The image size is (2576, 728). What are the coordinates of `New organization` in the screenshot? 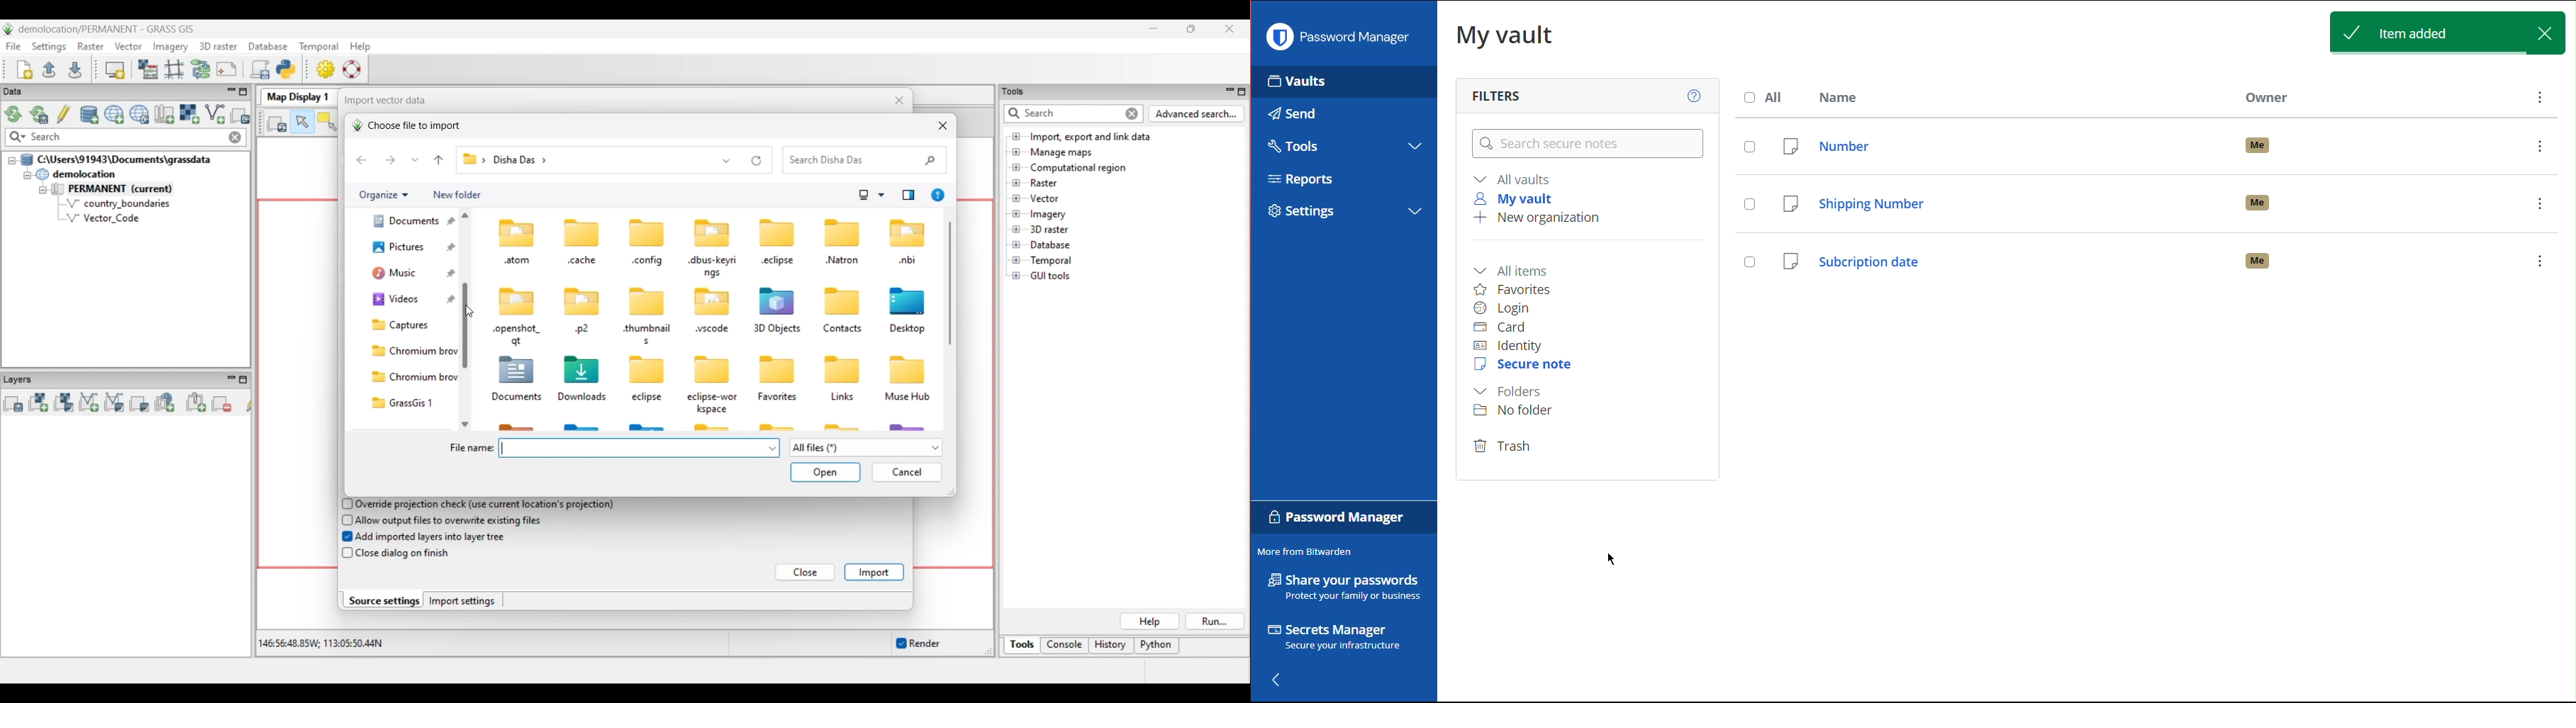 It's located at (1534, 218).